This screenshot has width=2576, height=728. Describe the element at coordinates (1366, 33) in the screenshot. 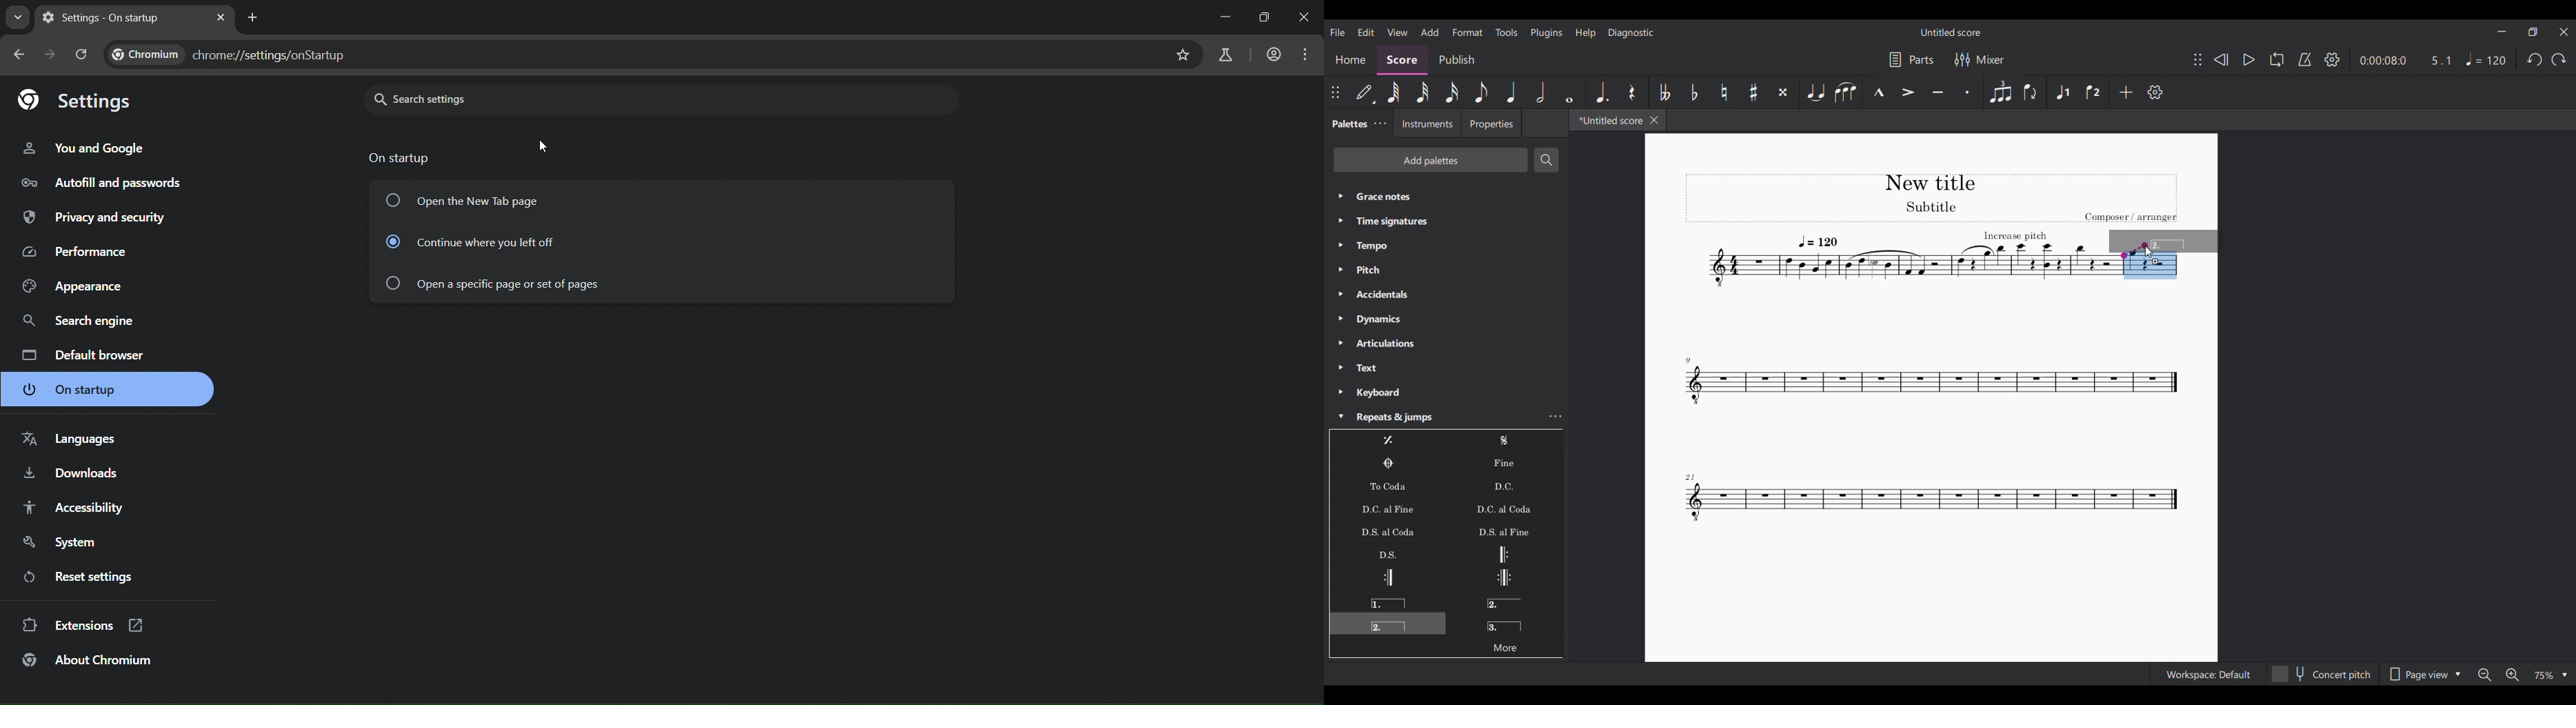

I see `Edit menu` at that location.